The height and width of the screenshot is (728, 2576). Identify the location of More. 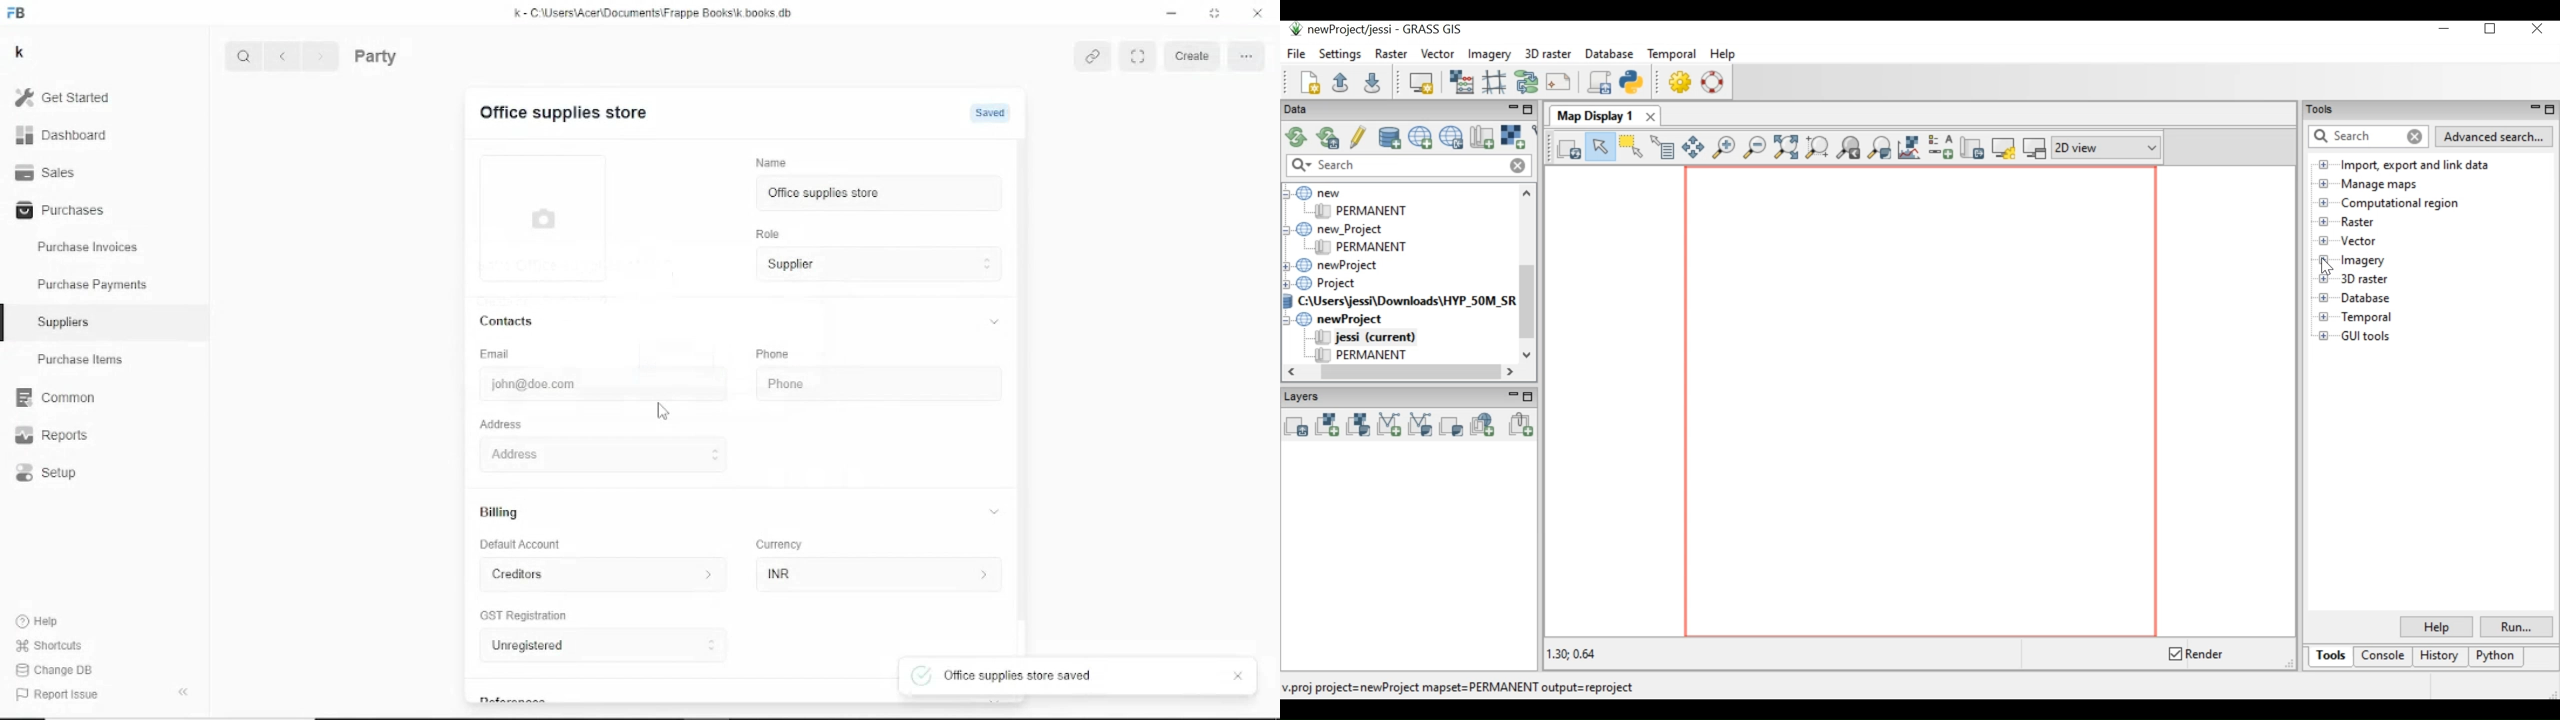
(1248, 56).